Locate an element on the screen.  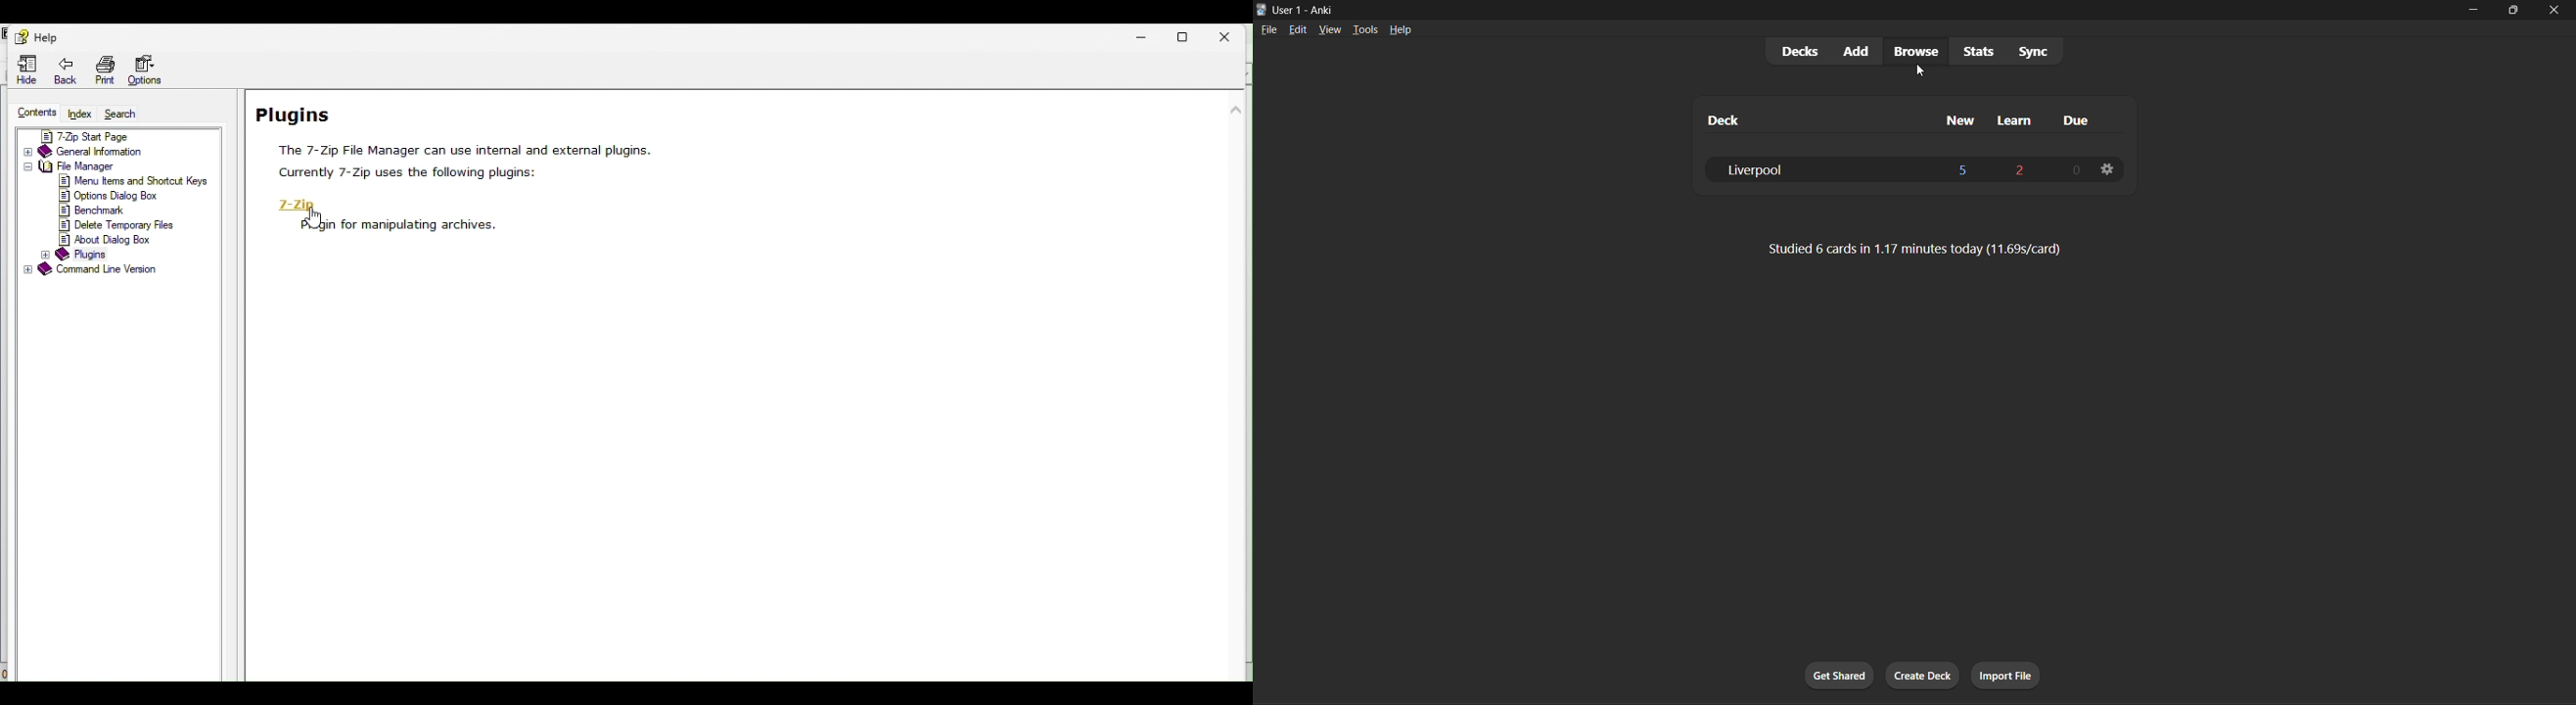
create deck is located at coordinates (1924, 676).